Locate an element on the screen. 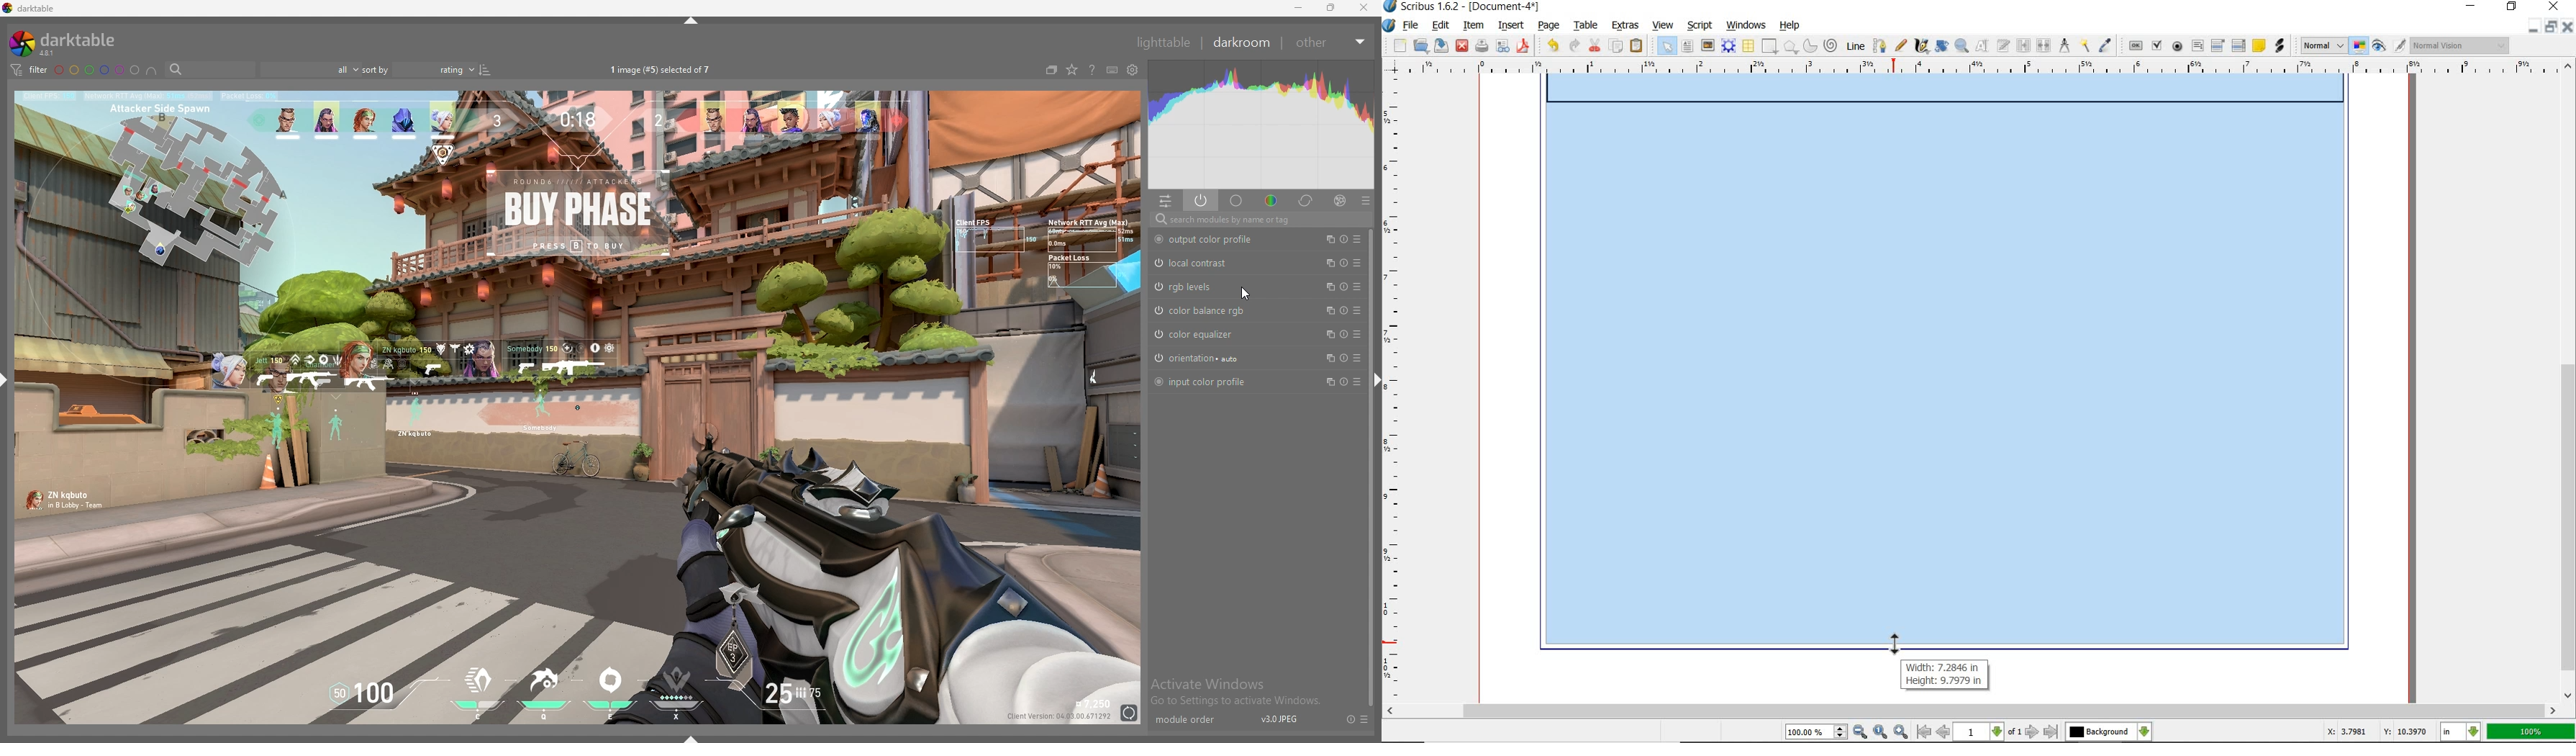 The height and width of the screenshot is (756, 2576). presets is located at coordinates (1357, 239).